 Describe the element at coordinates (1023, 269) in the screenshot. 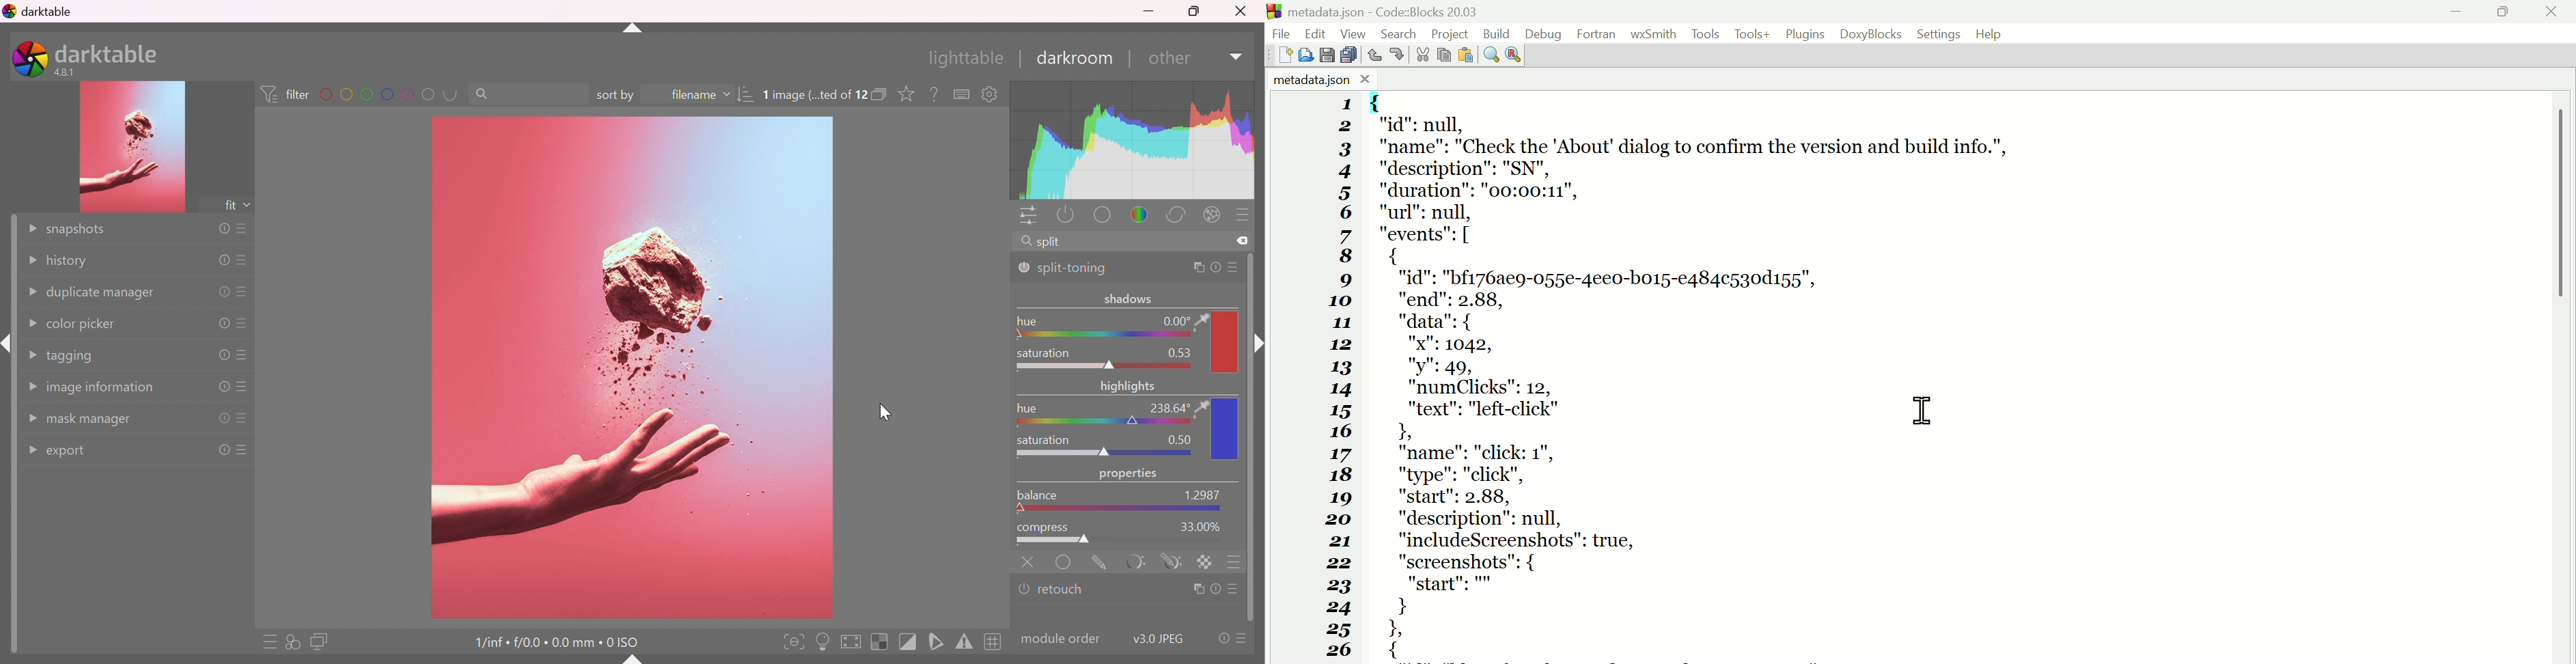

I see `'split-toning' is switched on` at that location.